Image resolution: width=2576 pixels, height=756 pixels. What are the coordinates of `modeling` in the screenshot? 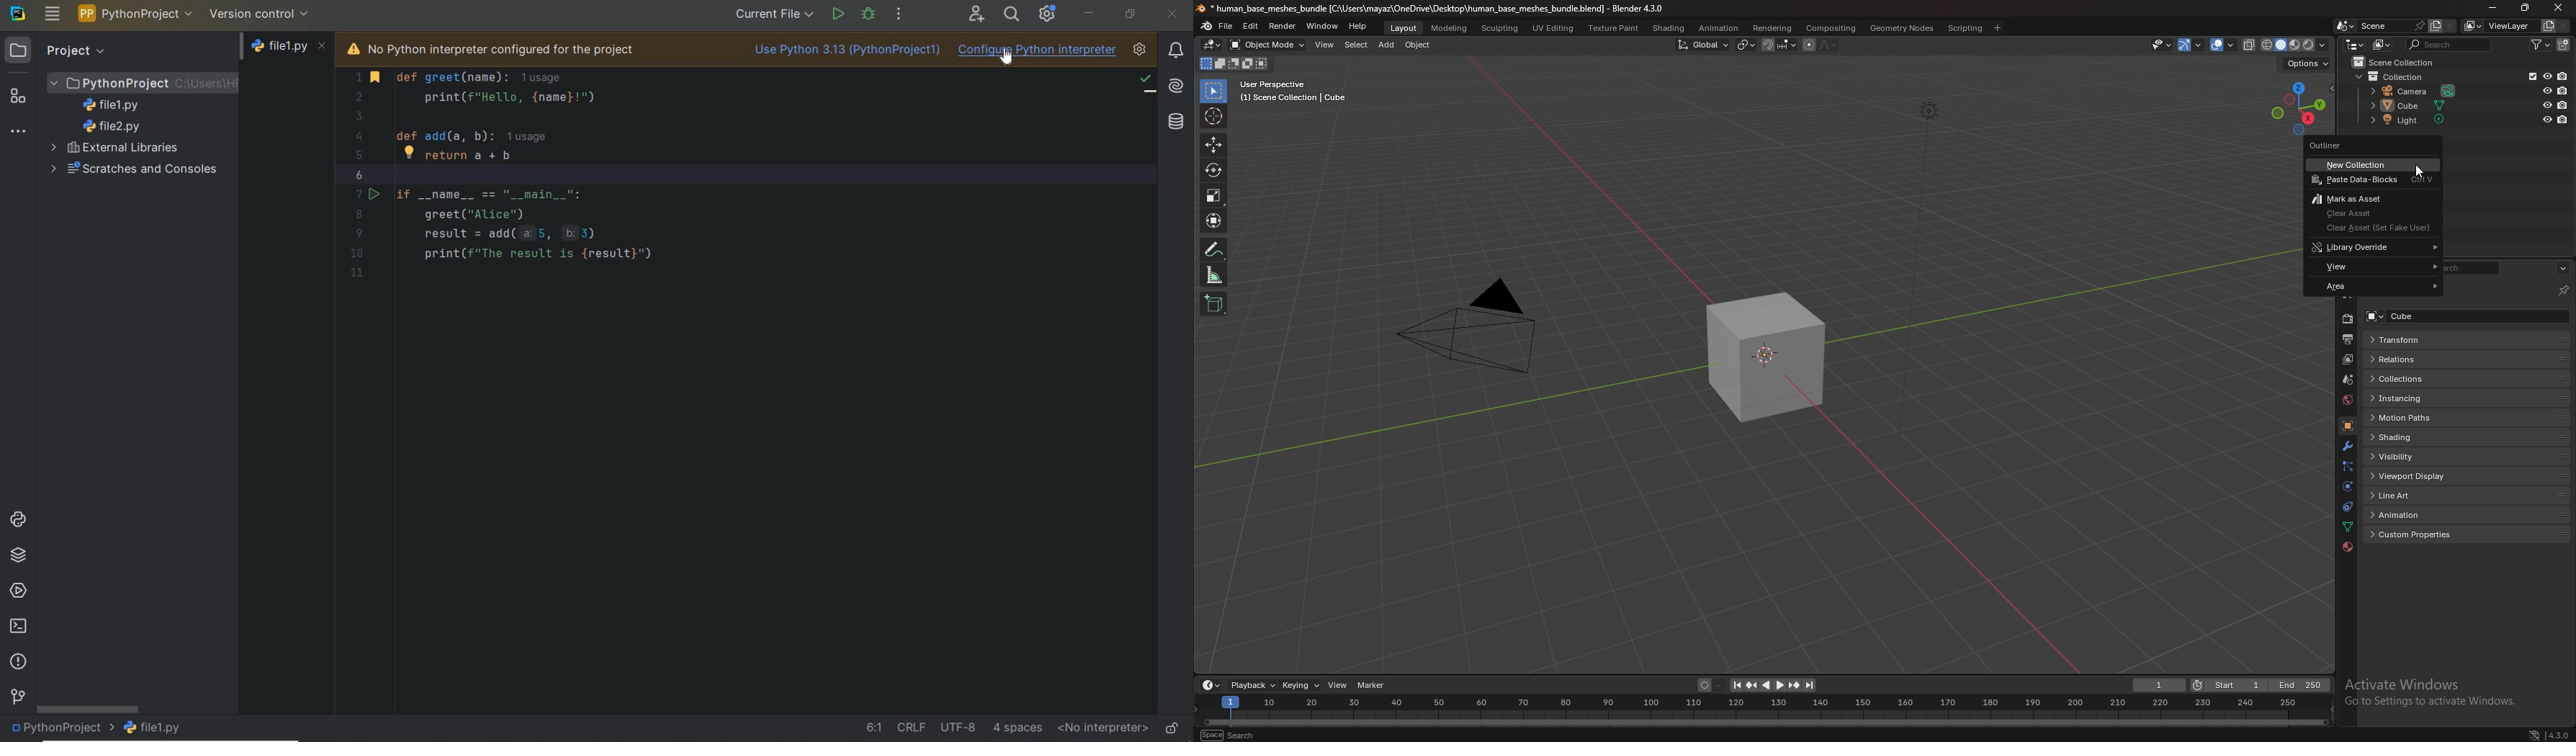 It's located at (1450, 29).